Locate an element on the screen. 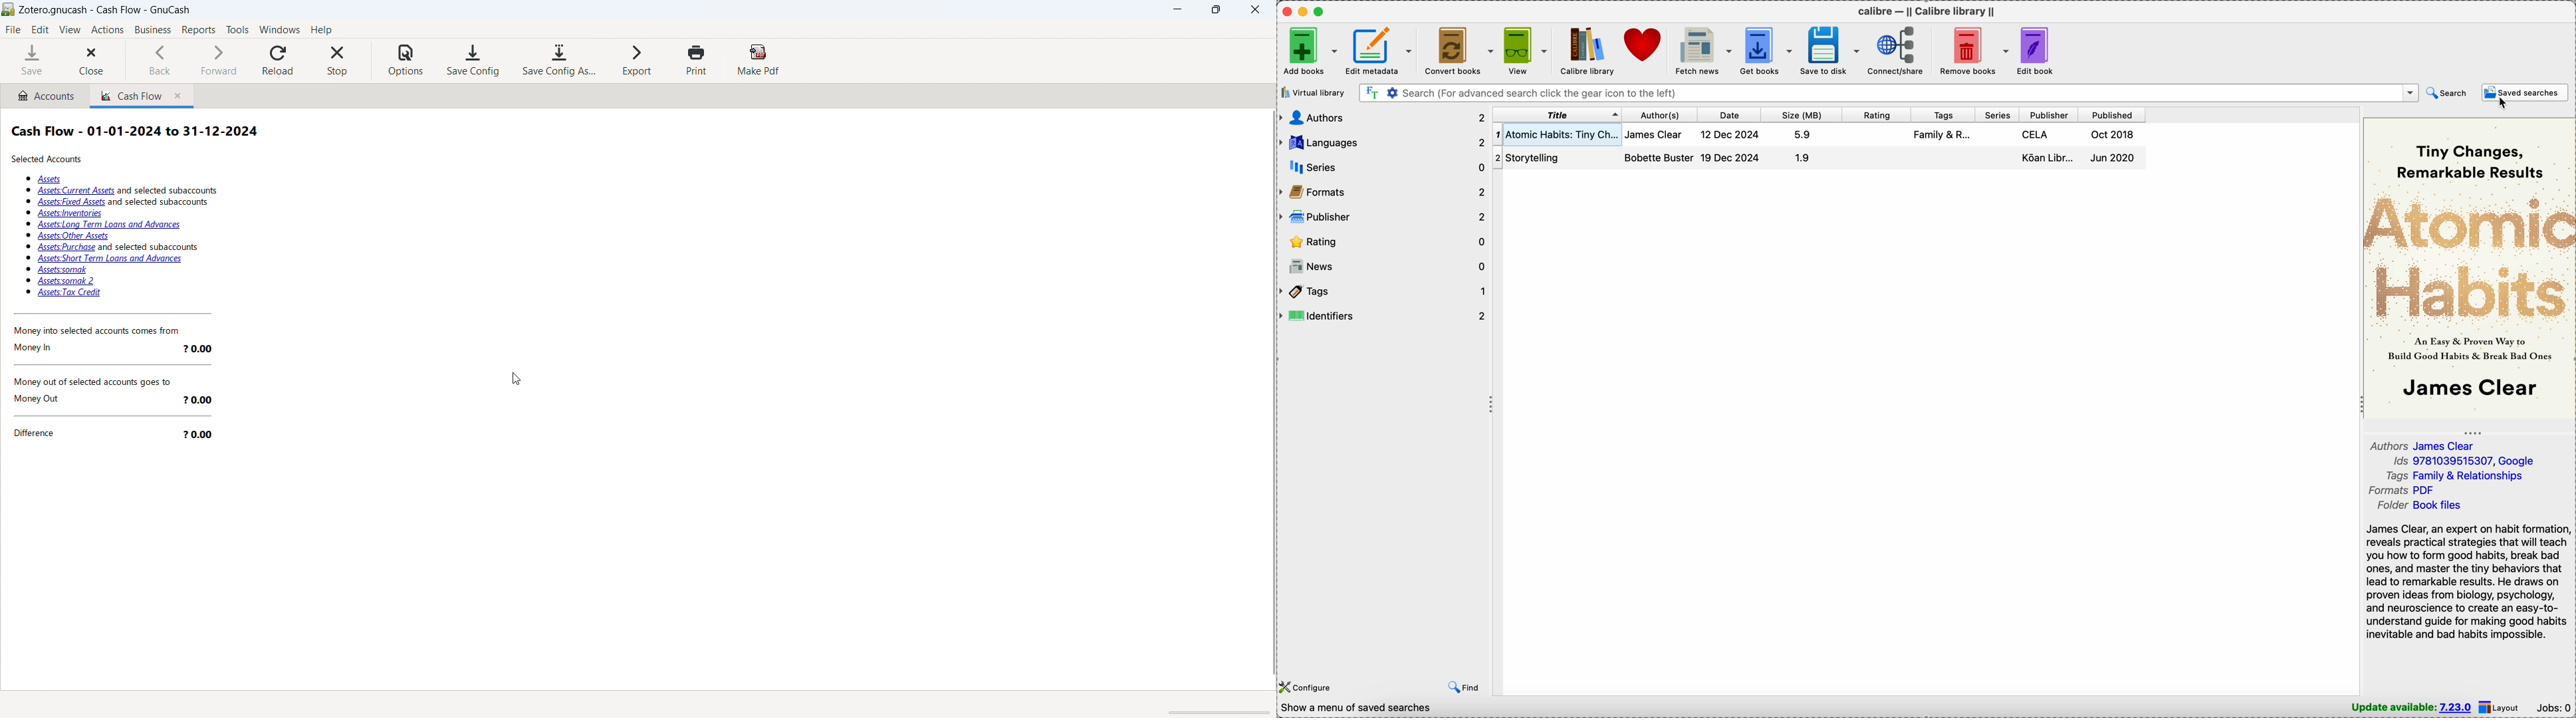 The height and width of the screenshot is (728, 2576). layout is located at coordinates (2501, 707).